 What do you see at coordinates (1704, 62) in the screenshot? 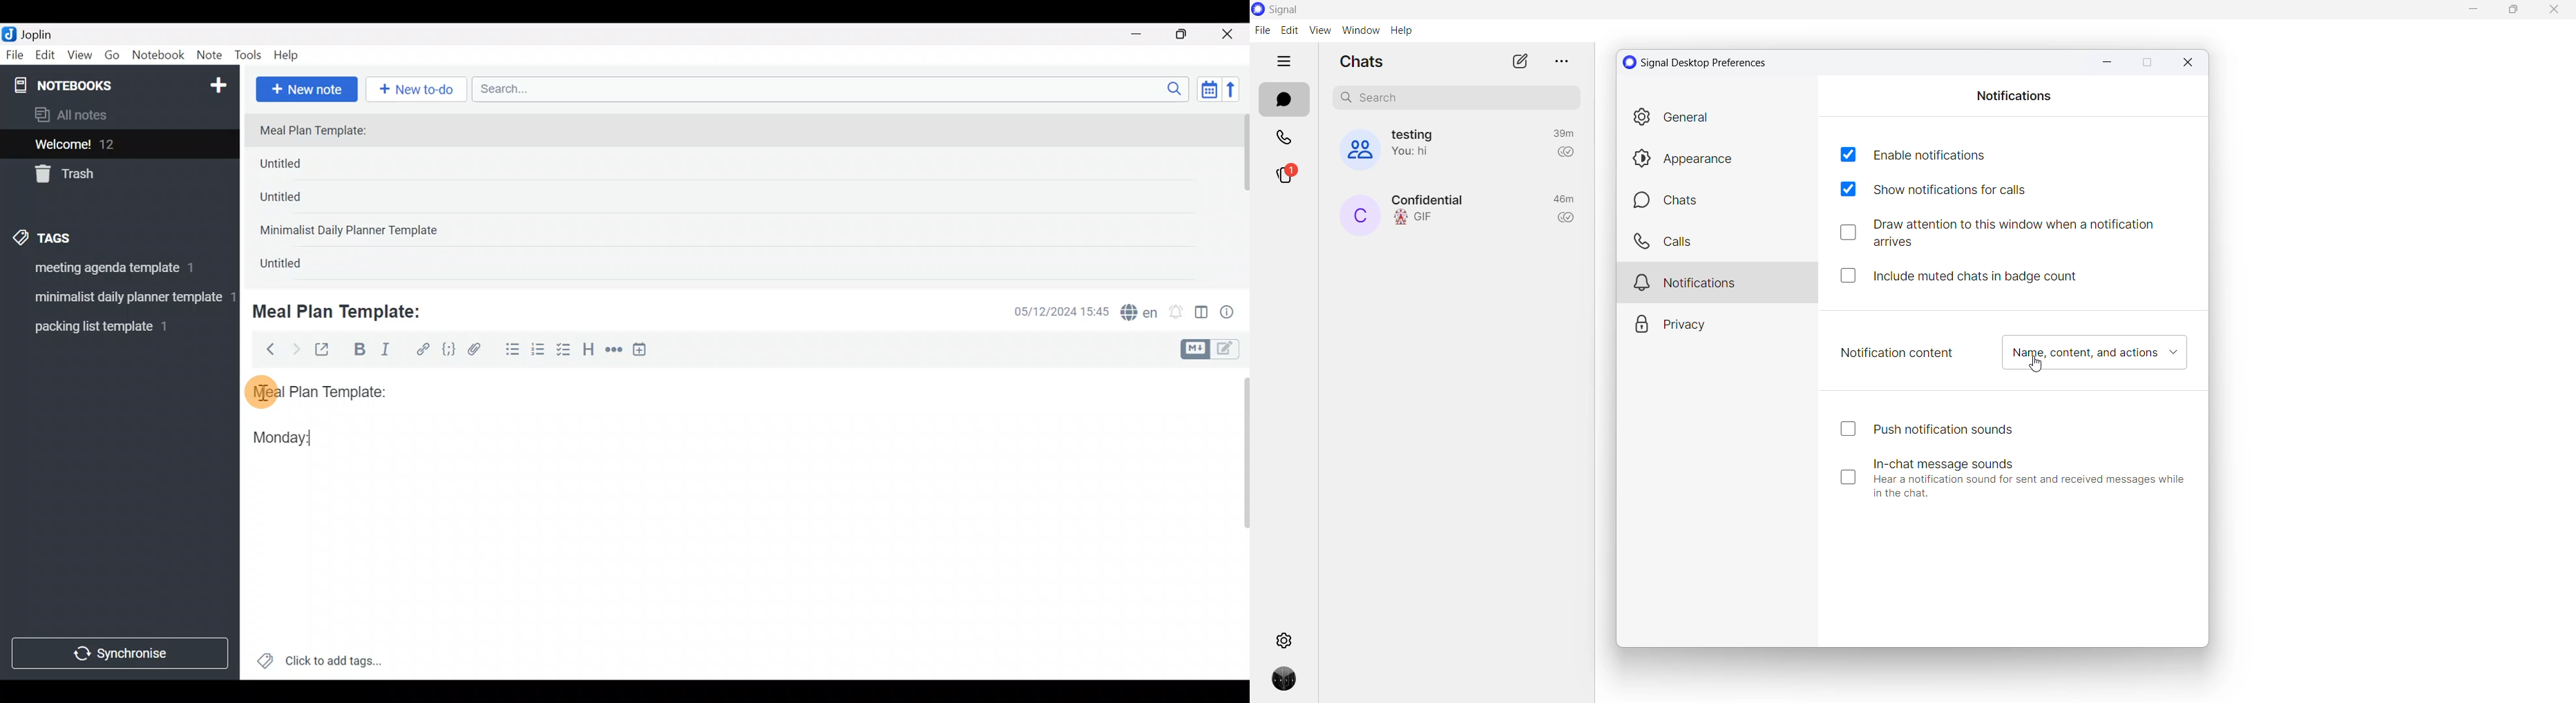
I see `signal desktop preference settings` at bounding box center [1704, 62].